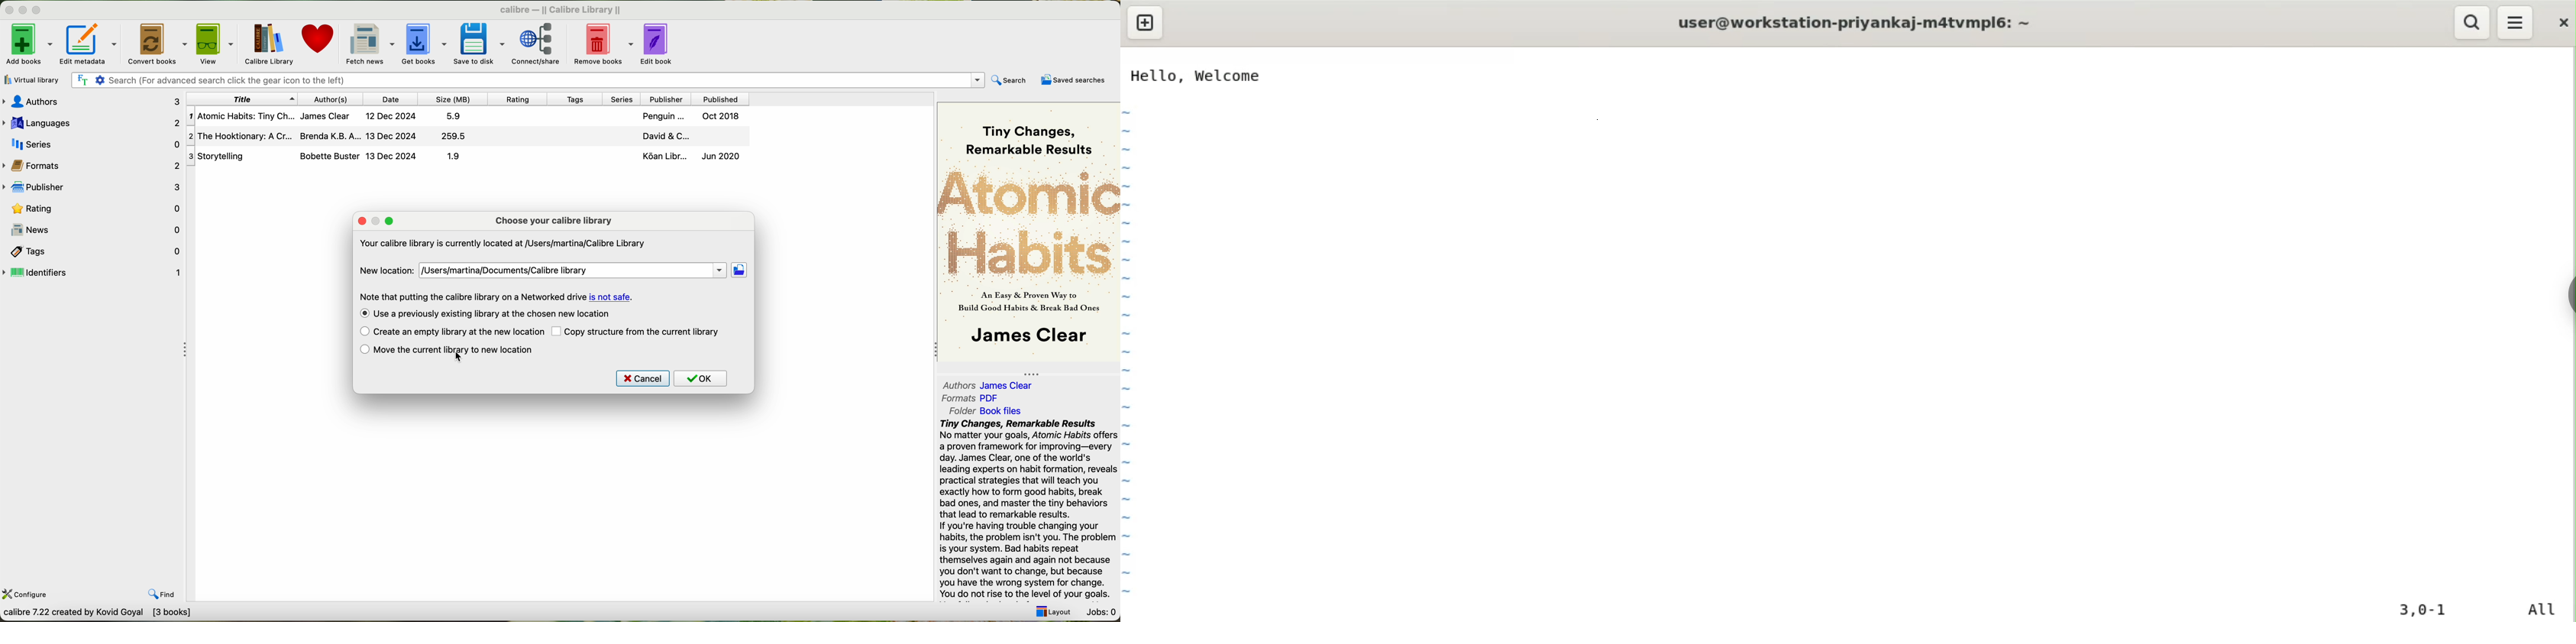 This screenshot has width=2576, height=644. I want to click on languages, so click(92, 121).